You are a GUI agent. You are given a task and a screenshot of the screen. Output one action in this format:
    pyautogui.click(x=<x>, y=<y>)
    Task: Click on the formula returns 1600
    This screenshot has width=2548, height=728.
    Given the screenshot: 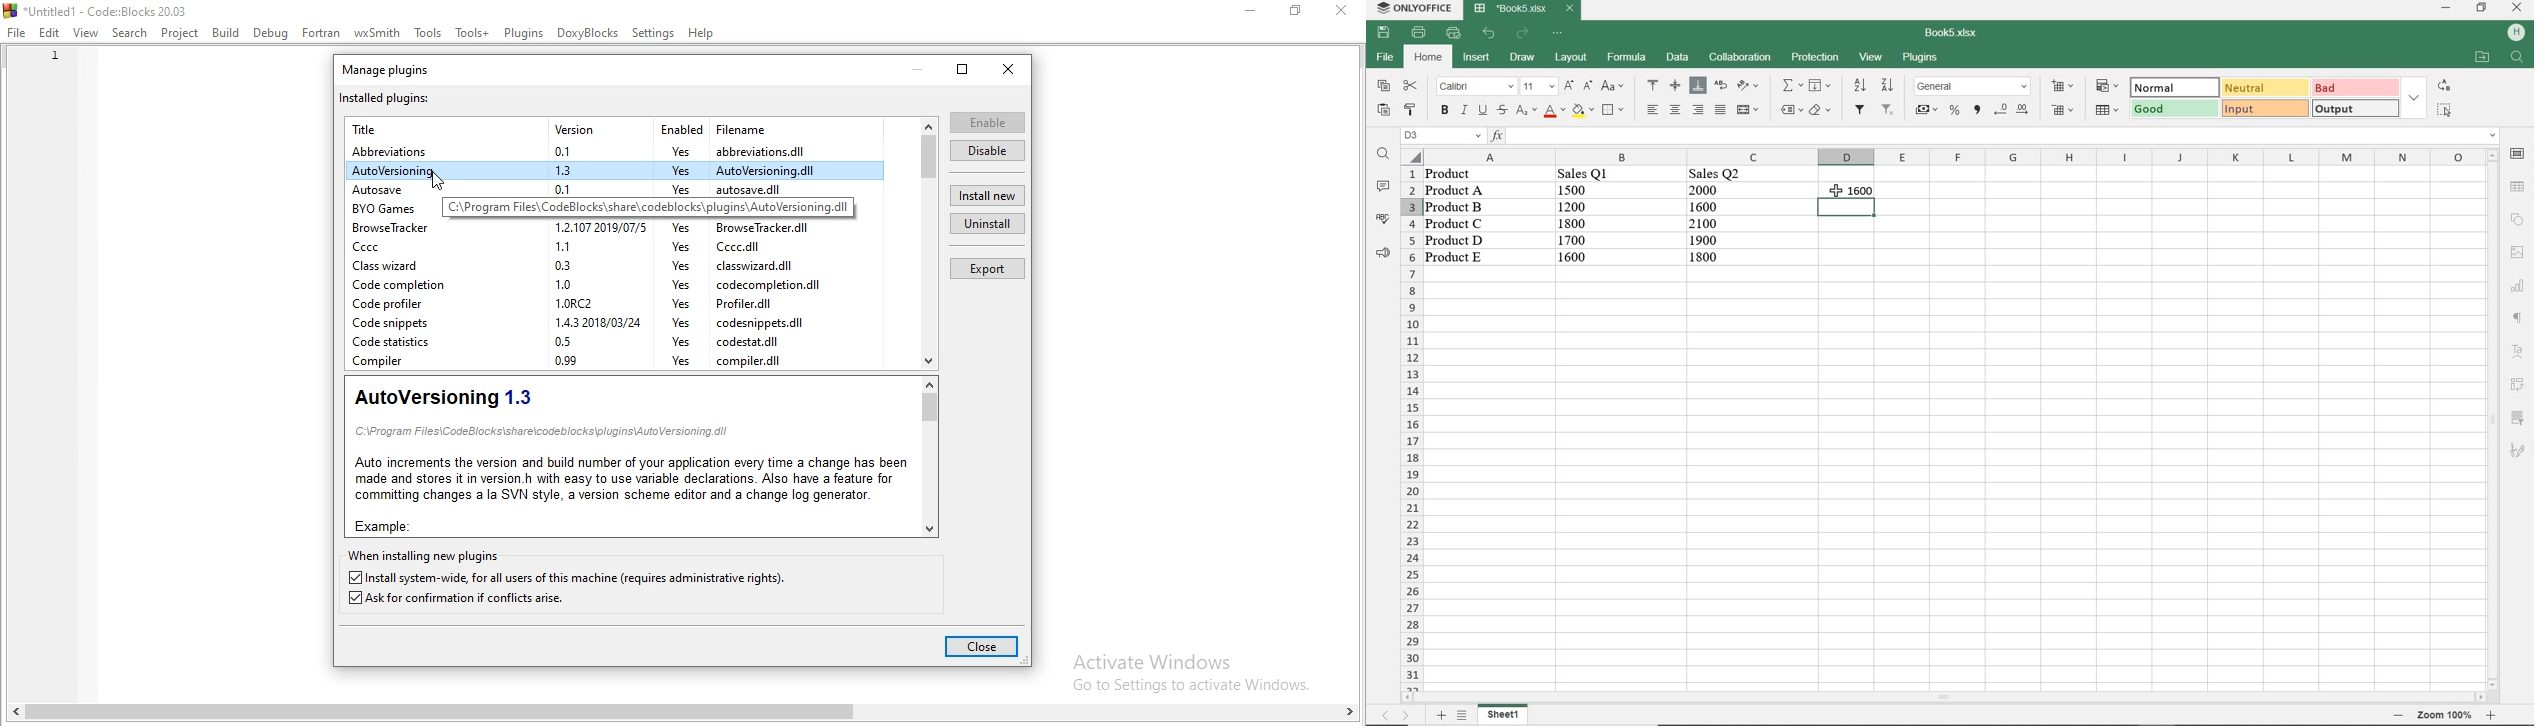 What is the action you would take?
    pyautogui.click(x=1849, y=188)
    